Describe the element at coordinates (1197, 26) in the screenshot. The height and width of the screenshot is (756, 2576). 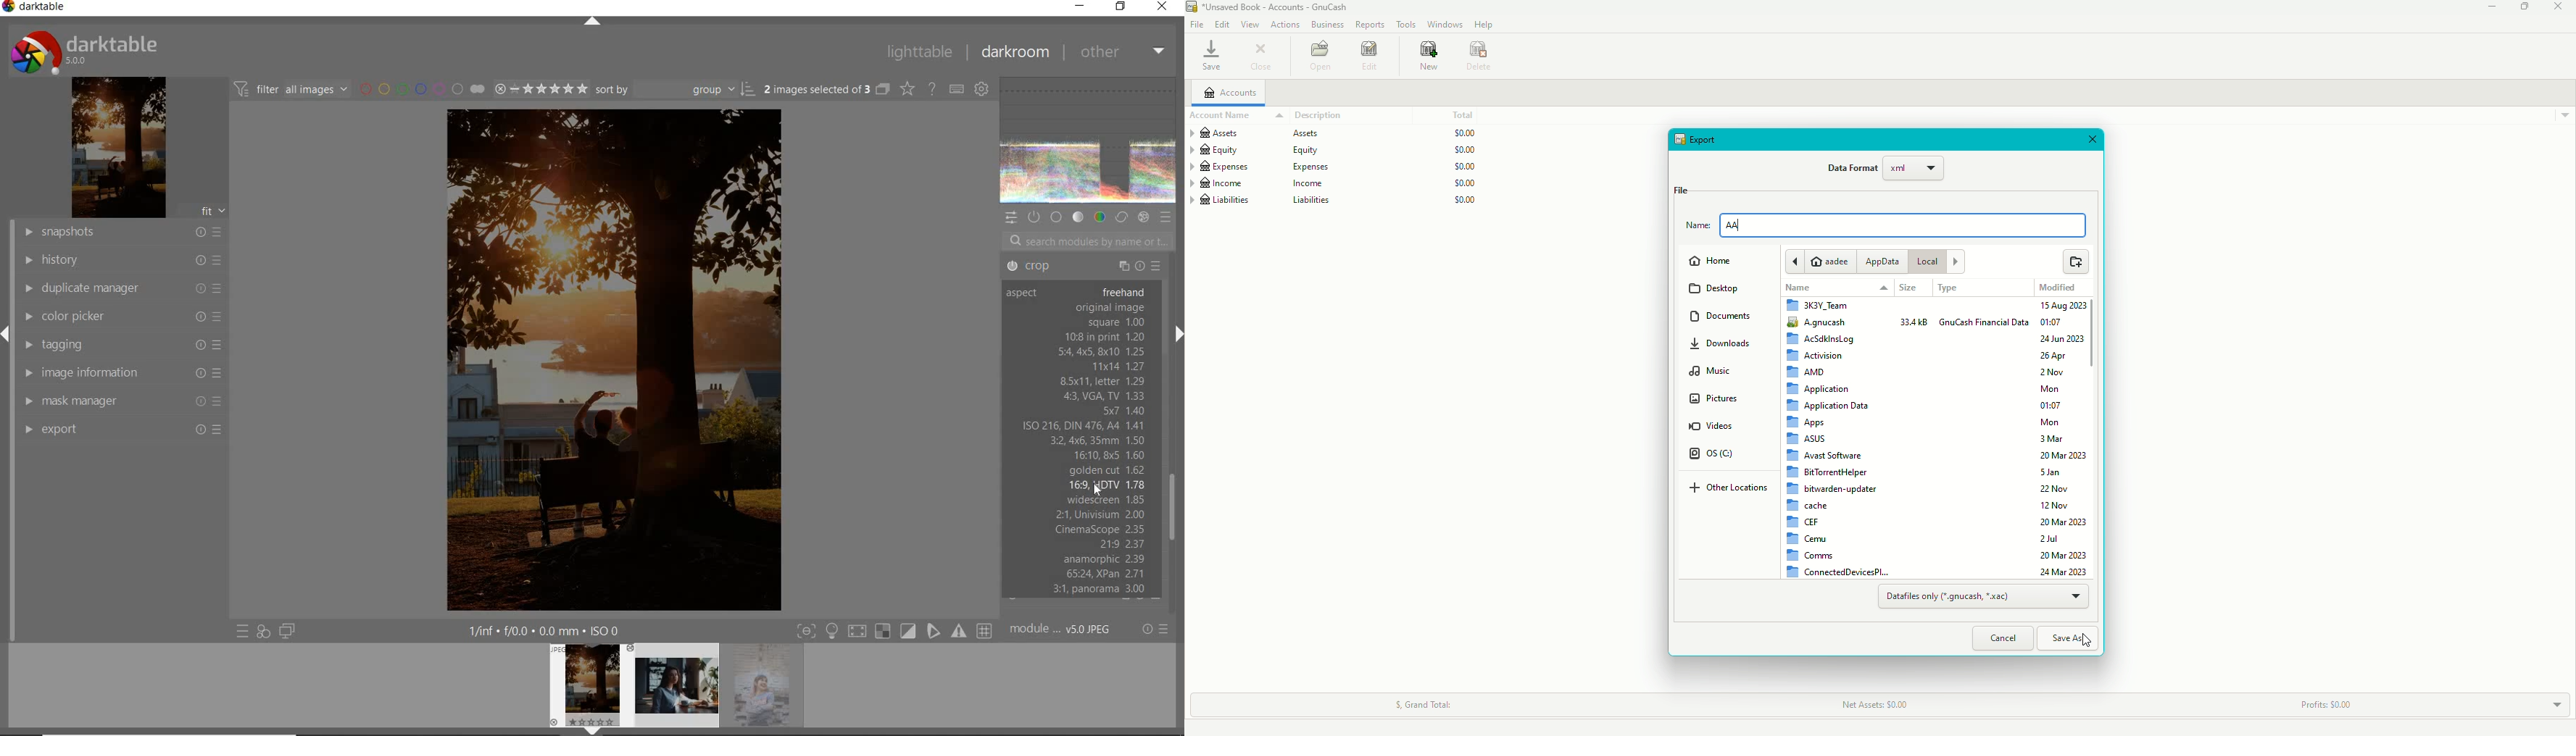
I see `File` at that location.